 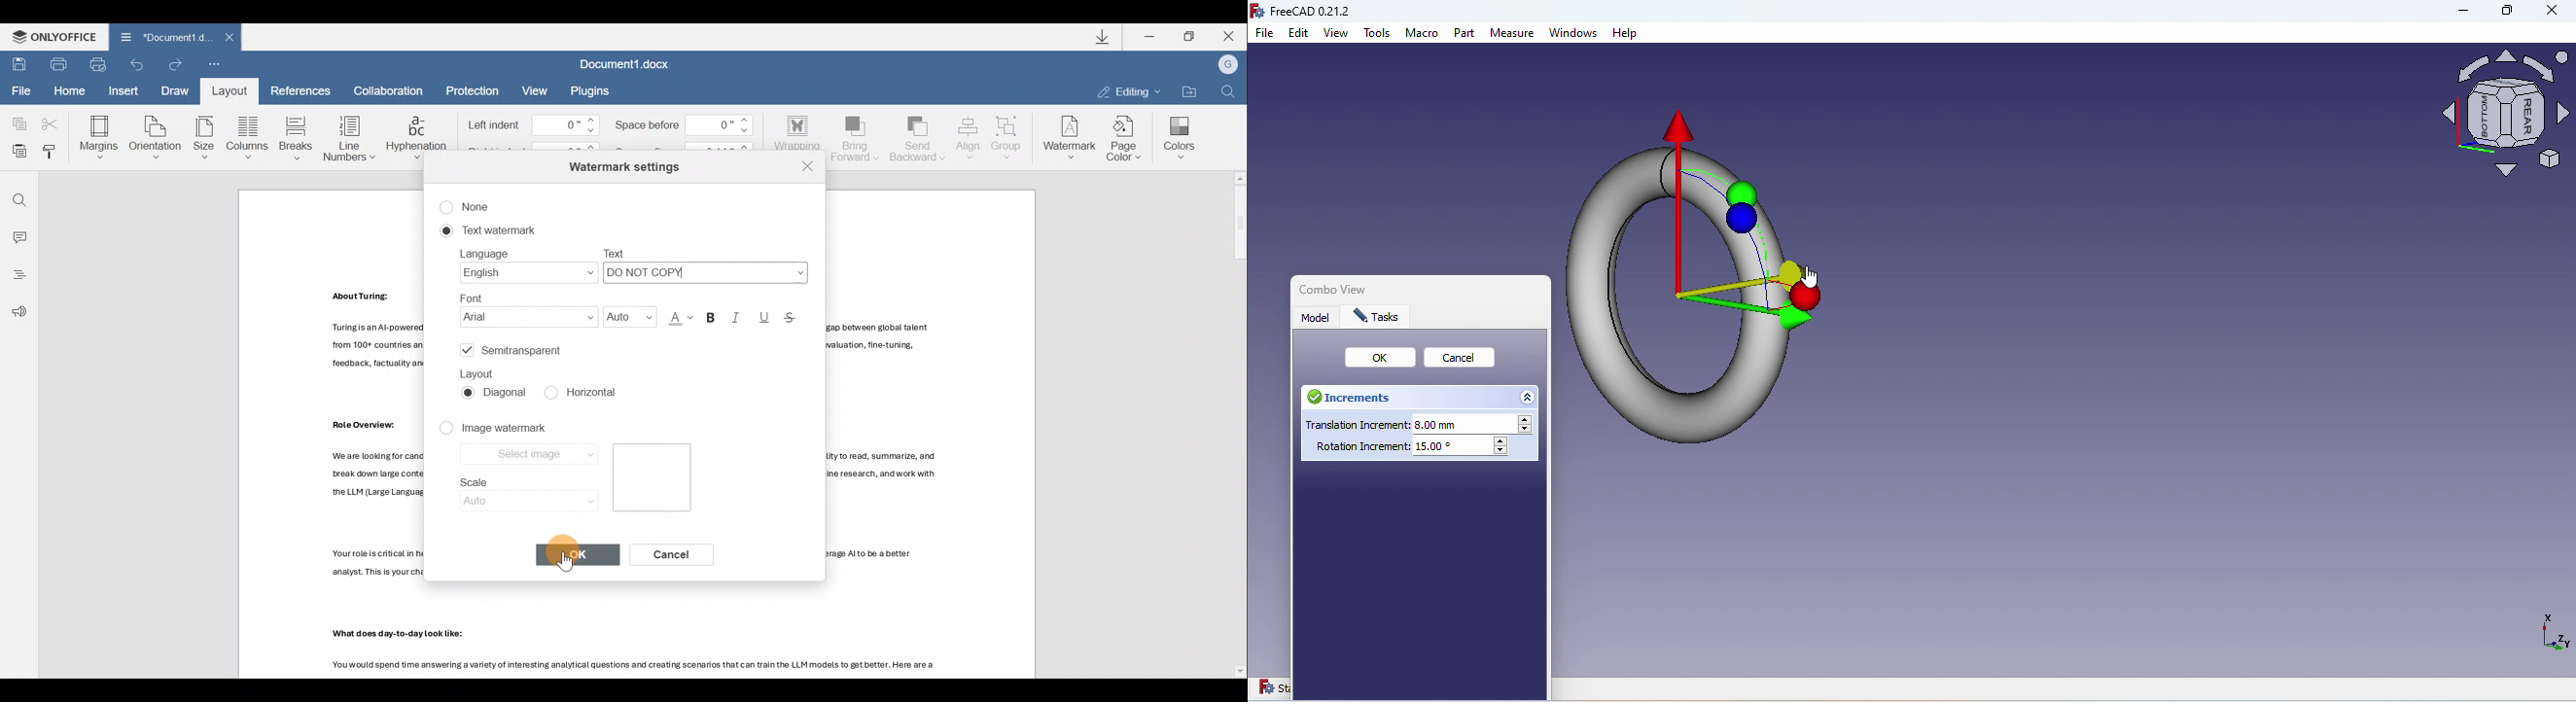 I want to click on Underline, so click(x=766, y=317).